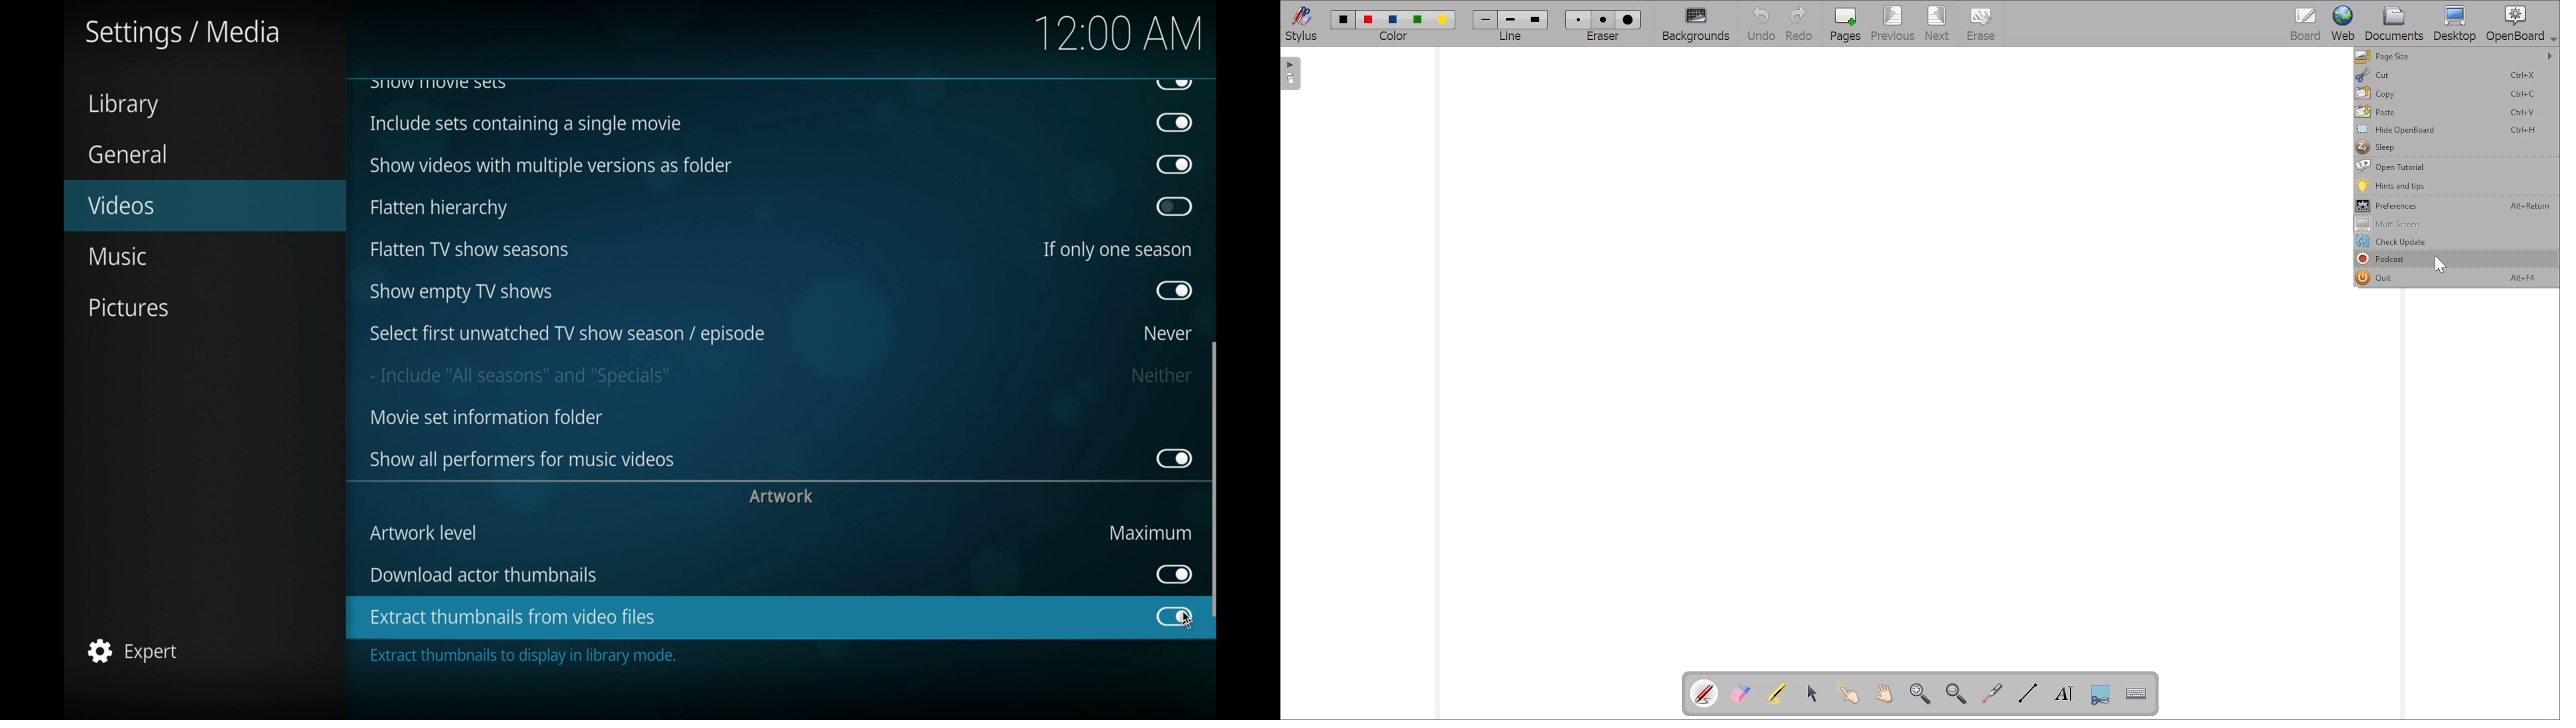 The width and height of the screenshot is (2576, 728). I want to click on toggle button, so click(1175, 291).